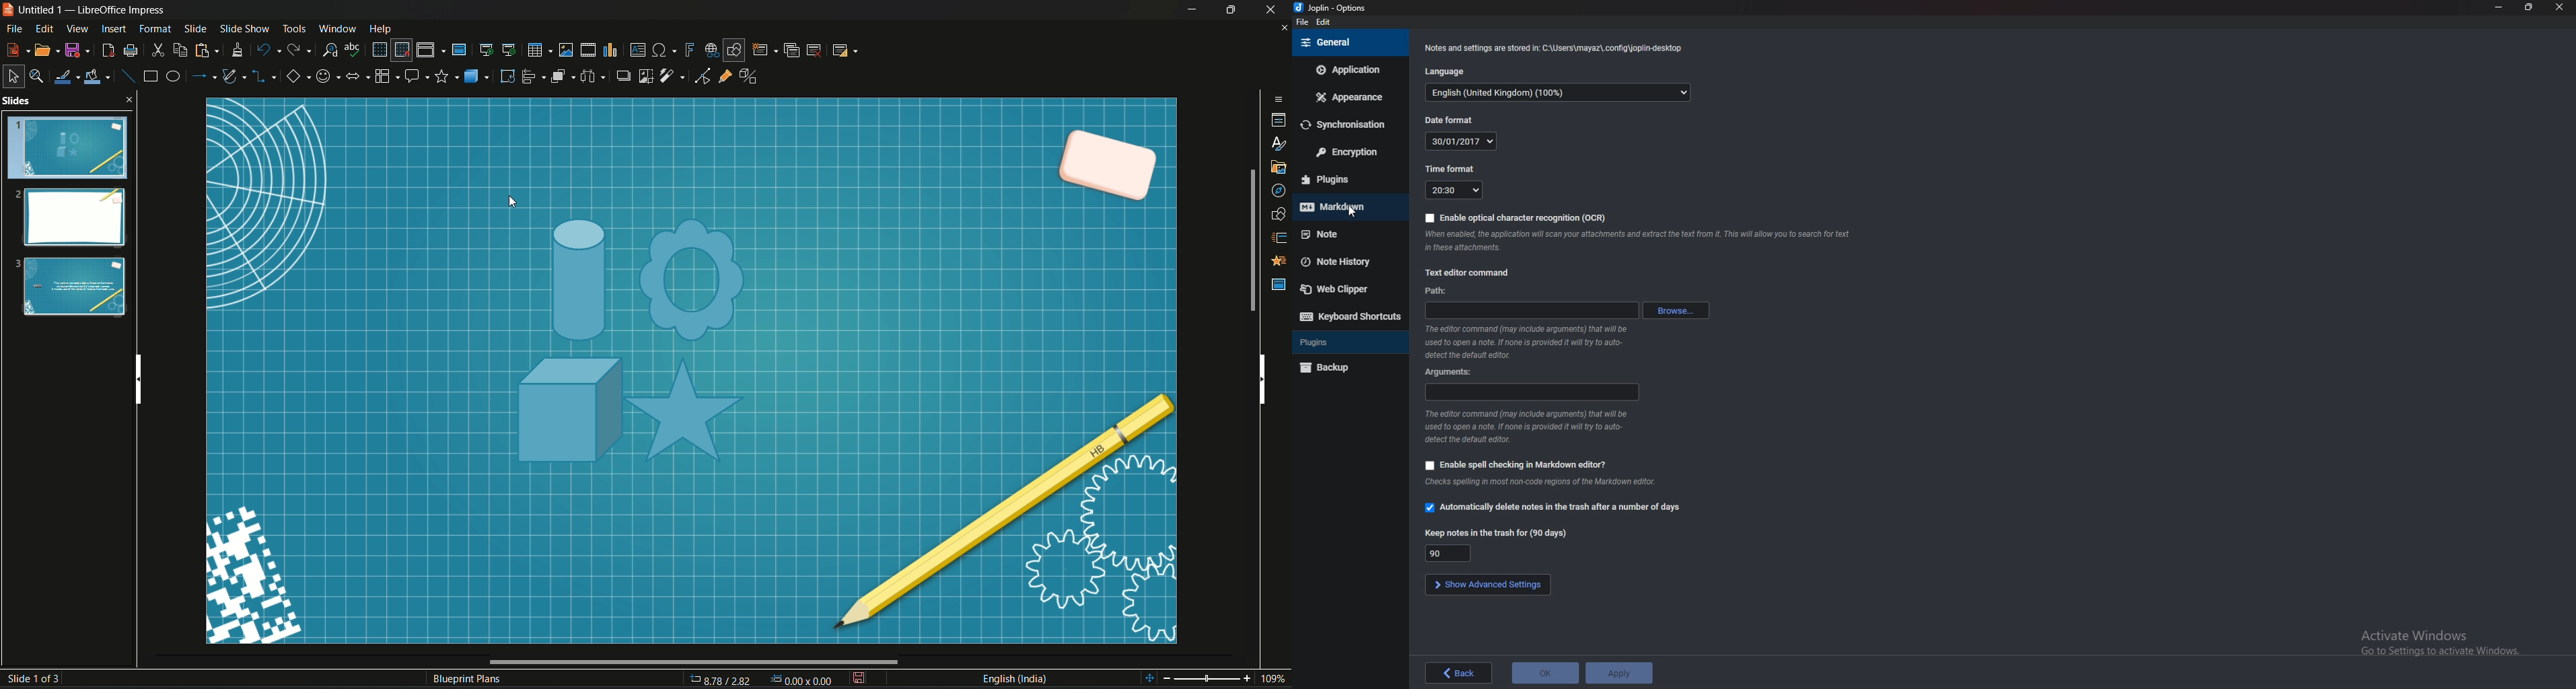 The image size is (2576, 700). What do you see at coordinates (386, 76) in the screenshot?
I see `flowchart` at bounding box center [386, 76].